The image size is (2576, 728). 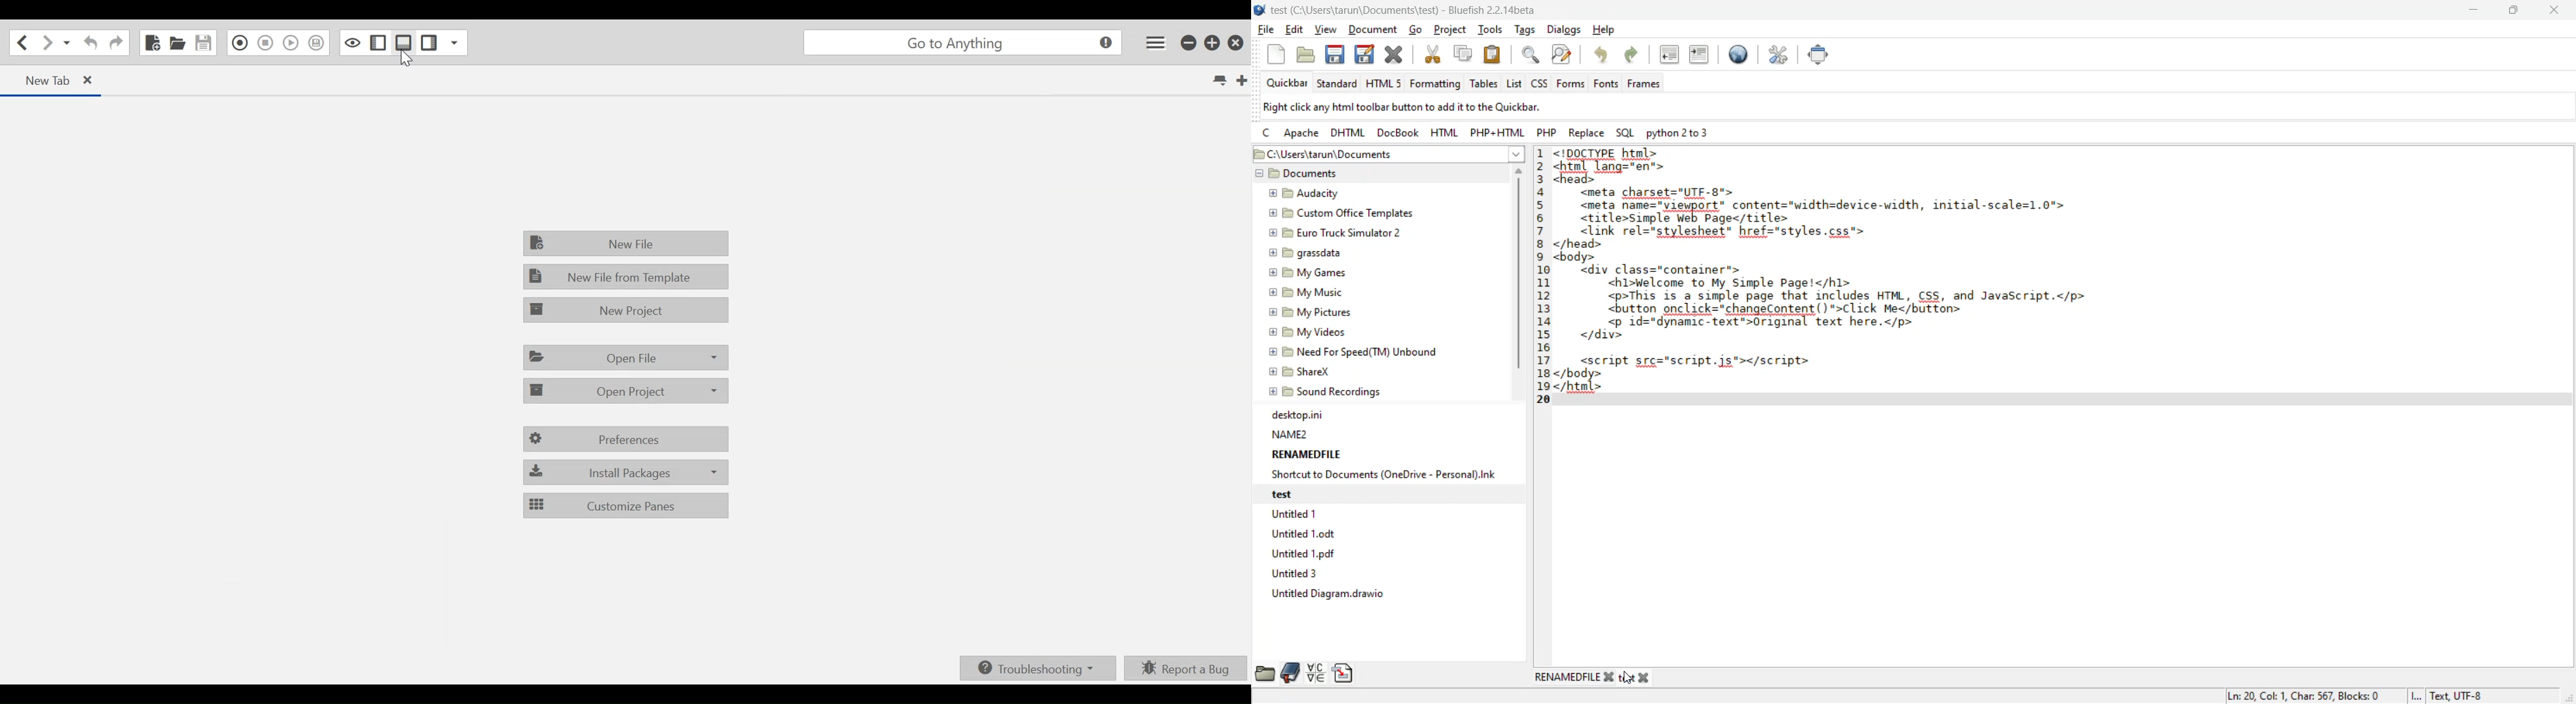 What do you see at coordinates (1517, 155) in the screenshot?
I see `show more` at bounding box center [1517, 155].